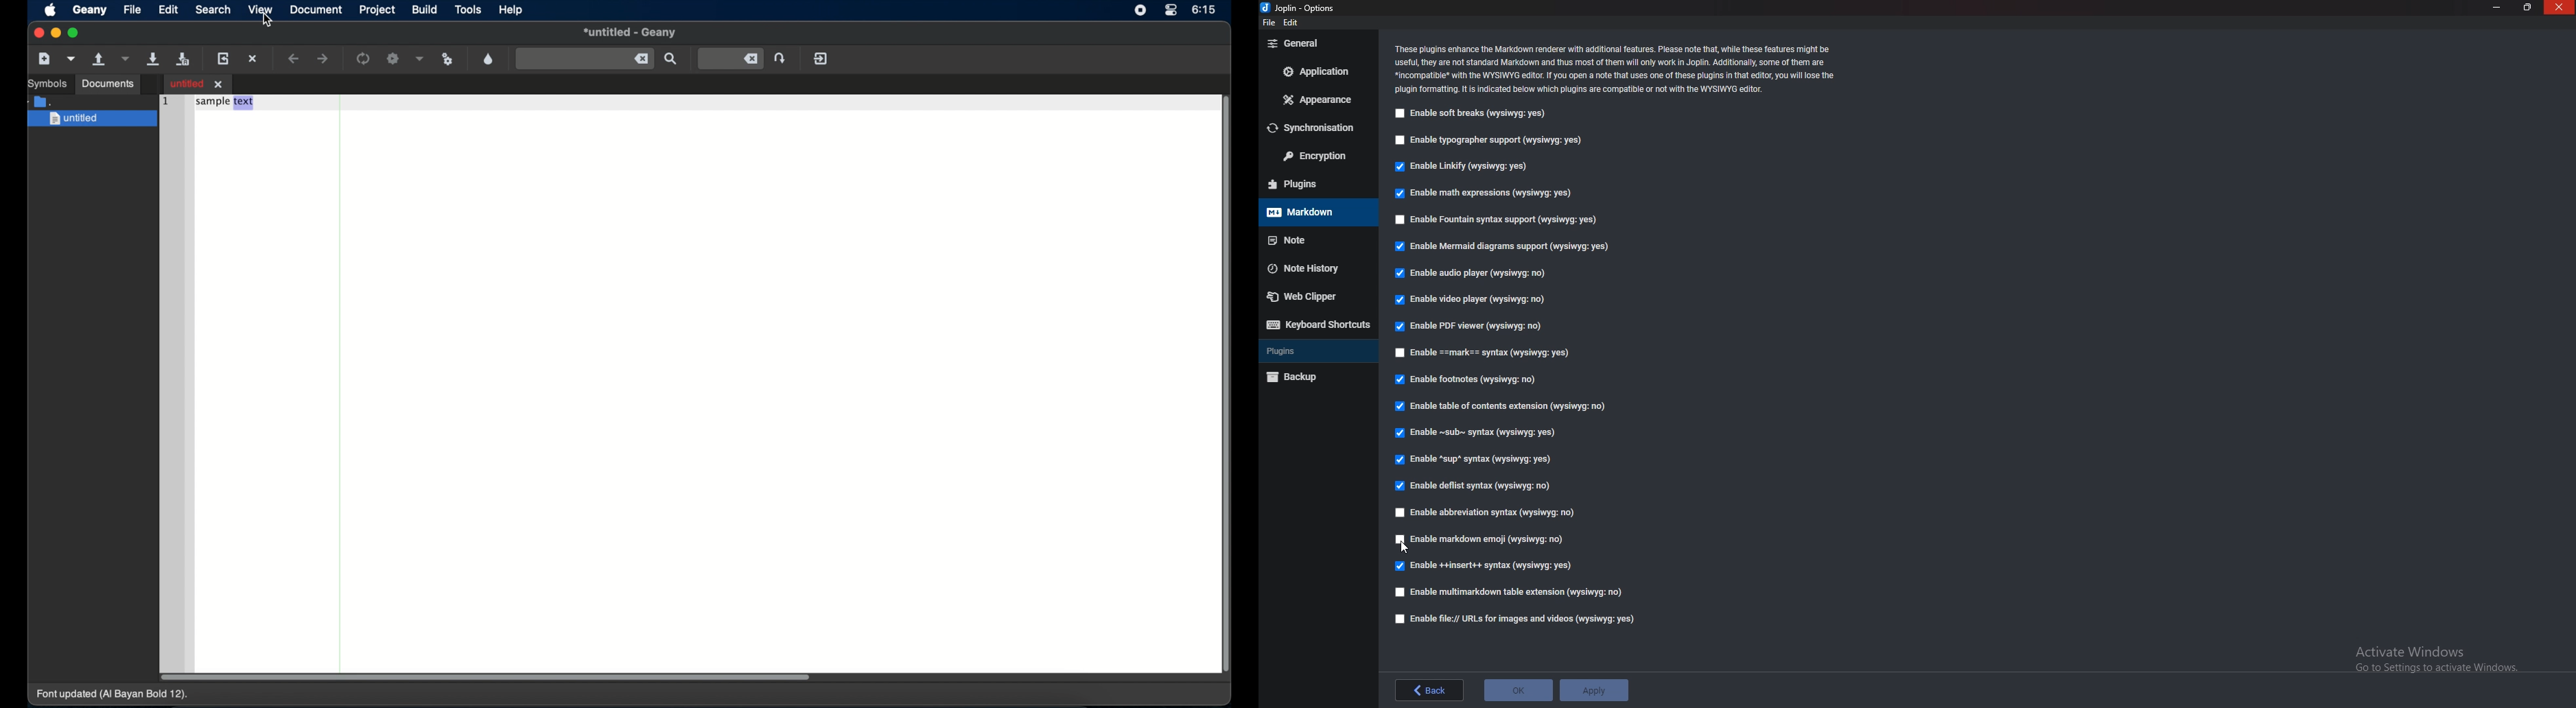 This screenshot has height=728, width=2576. What do you see at coordinates (1304, 8) in the screenshot?
I see `options` at bounding box center [1304, 8].